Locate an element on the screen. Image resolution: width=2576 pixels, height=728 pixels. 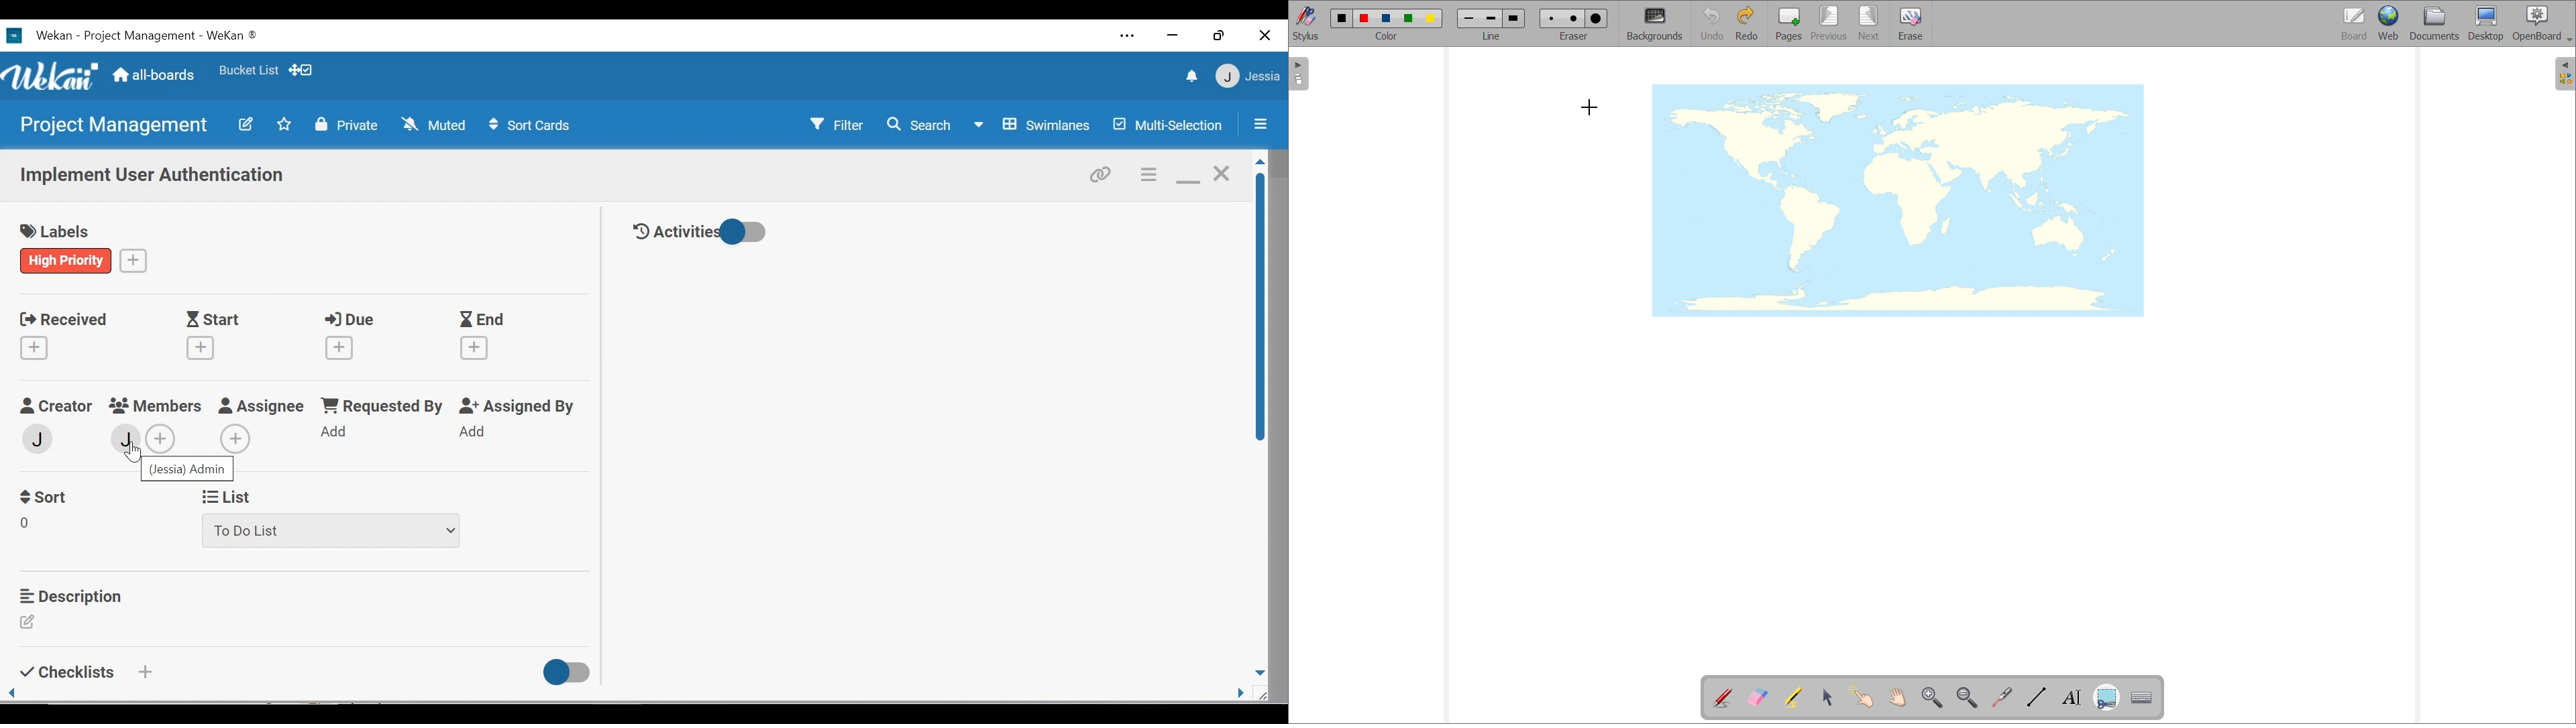
Home (all boards is located at coordinates (155, 74).